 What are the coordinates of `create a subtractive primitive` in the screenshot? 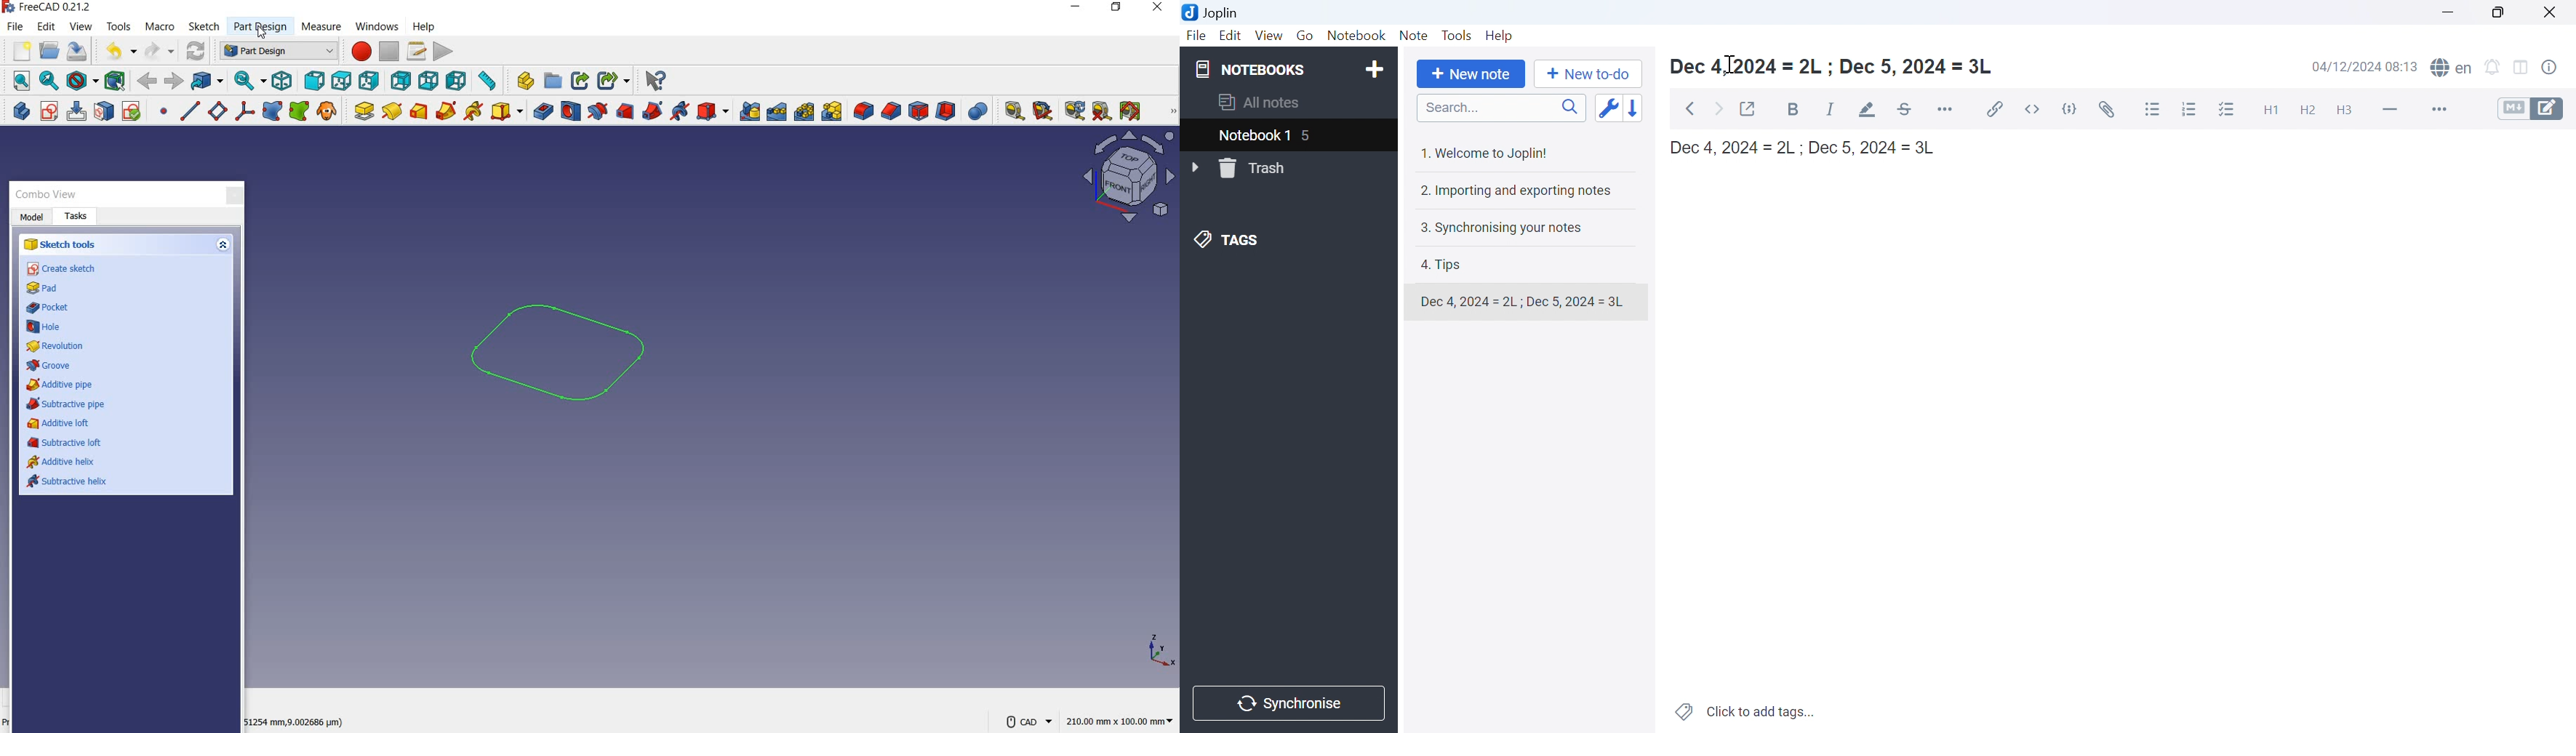 It's located at (714, 110).